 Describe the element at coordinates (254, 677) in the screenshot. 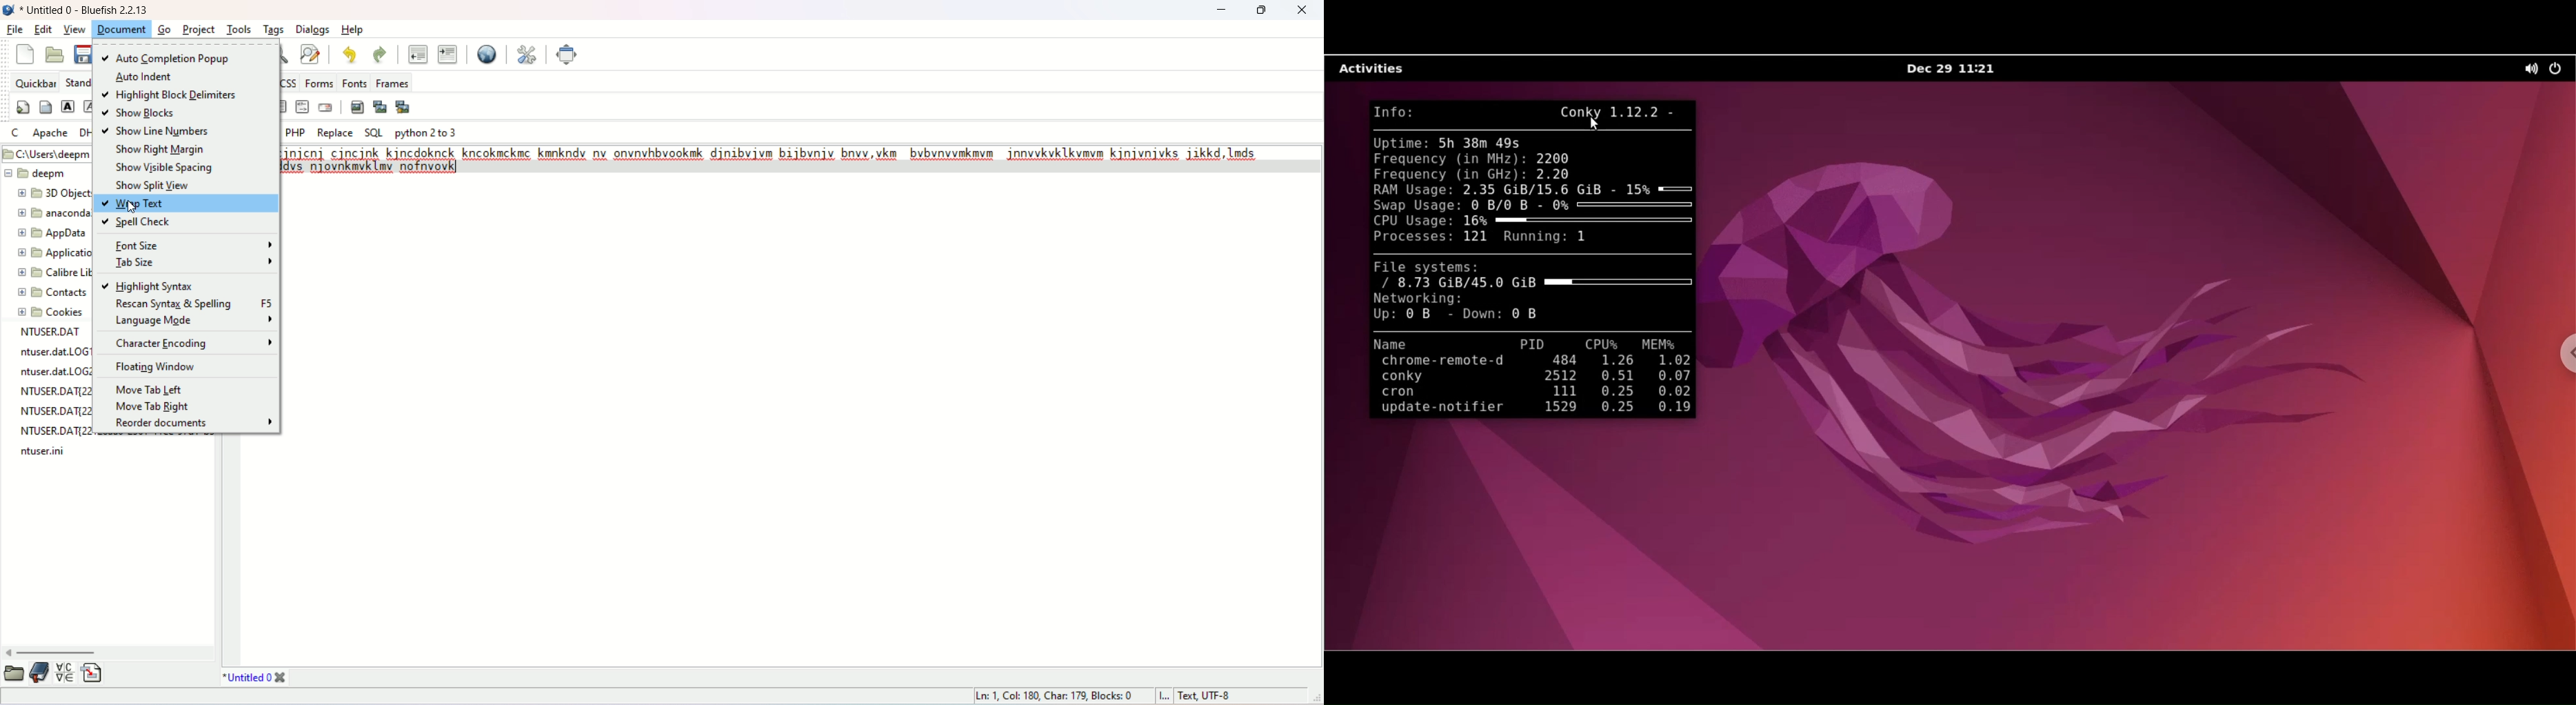

I see `title` at that location.